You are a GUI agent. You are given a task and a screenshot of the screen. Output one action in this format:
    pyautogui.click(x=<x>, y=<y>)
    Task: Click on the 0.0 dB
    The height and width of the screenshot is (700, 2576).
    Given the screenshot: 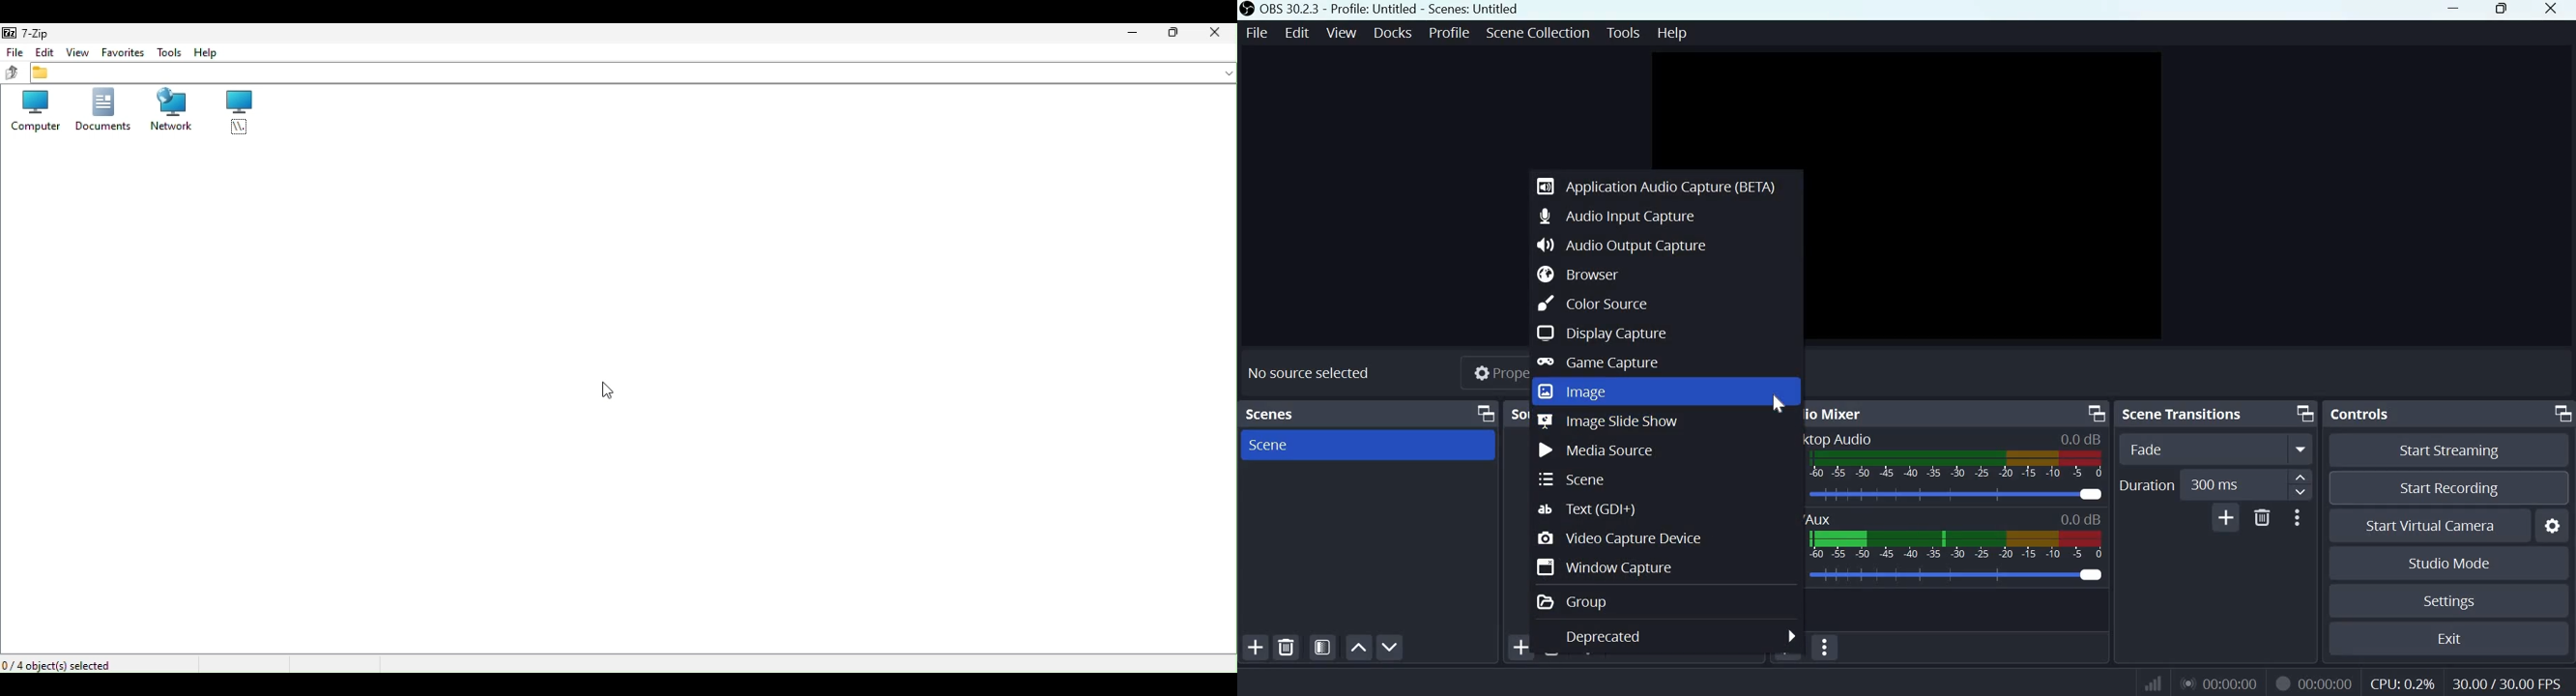 What is the action you would take?
    pyautogui.click(x=2084, y=437)
    